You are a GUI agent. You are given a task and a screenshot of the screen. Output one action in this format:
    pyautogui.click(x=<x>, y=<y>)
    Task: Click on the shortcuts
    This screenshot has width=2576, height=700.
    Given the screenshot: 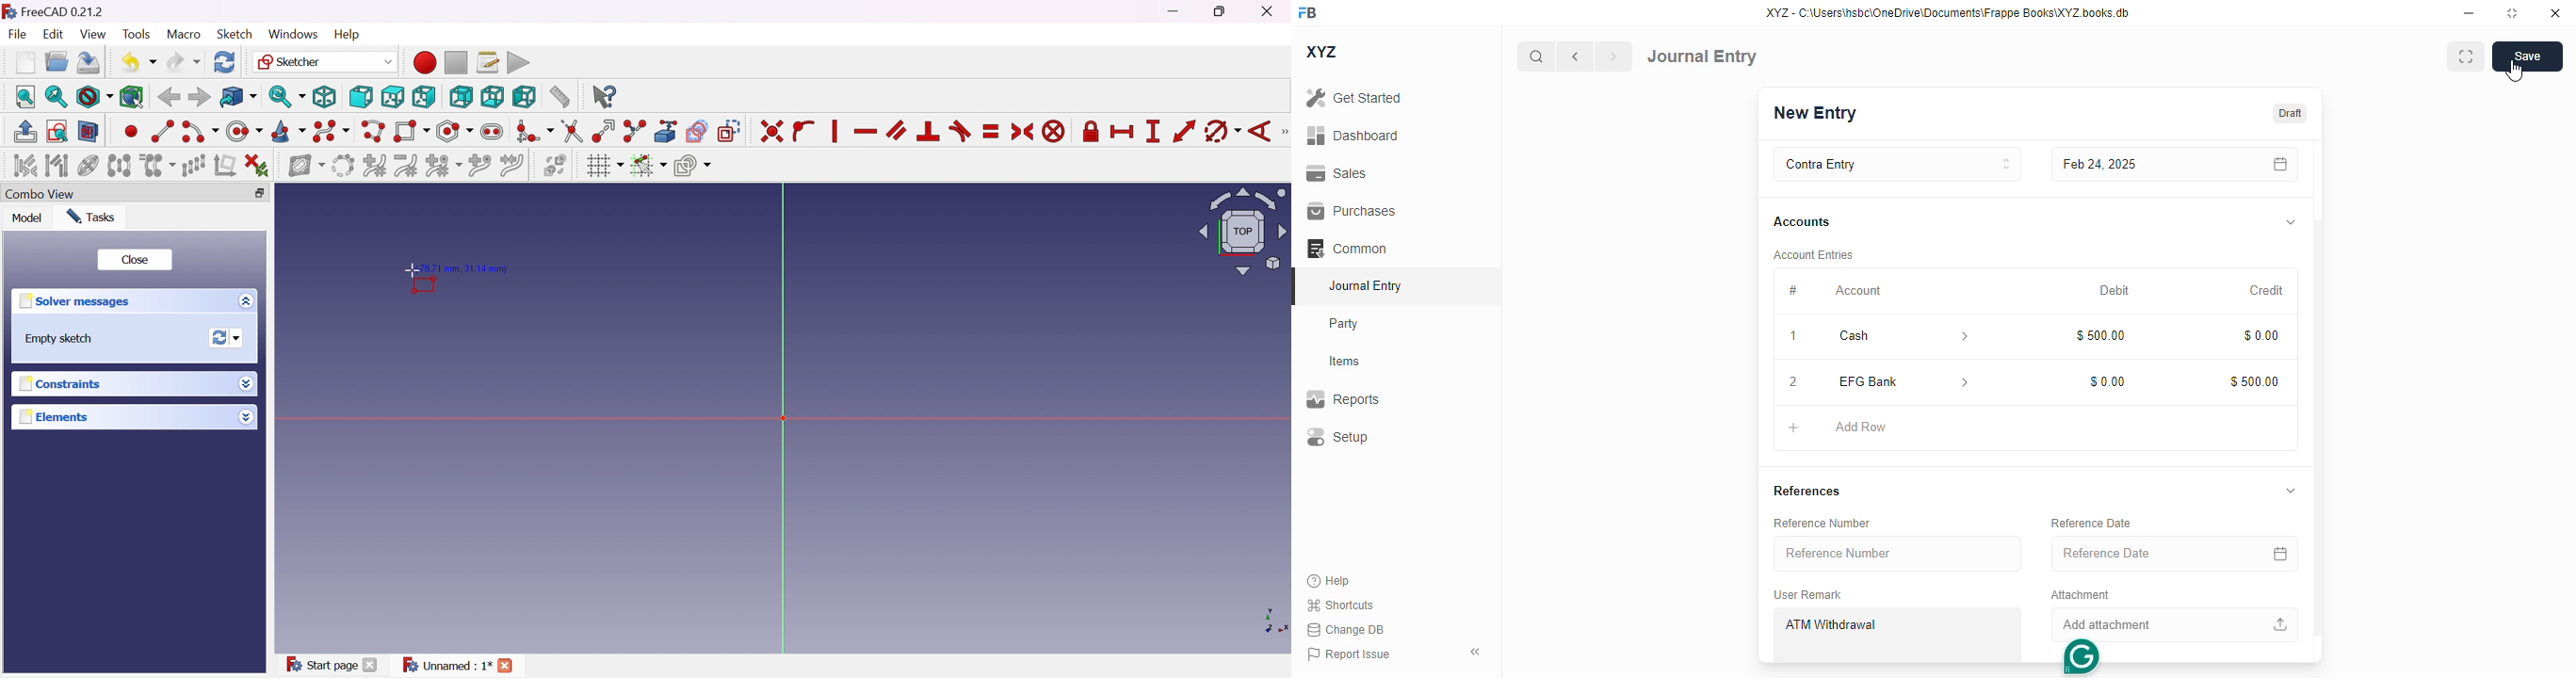 What is the action you would take?
    pyautogui.click(x=1340, y=605)
    